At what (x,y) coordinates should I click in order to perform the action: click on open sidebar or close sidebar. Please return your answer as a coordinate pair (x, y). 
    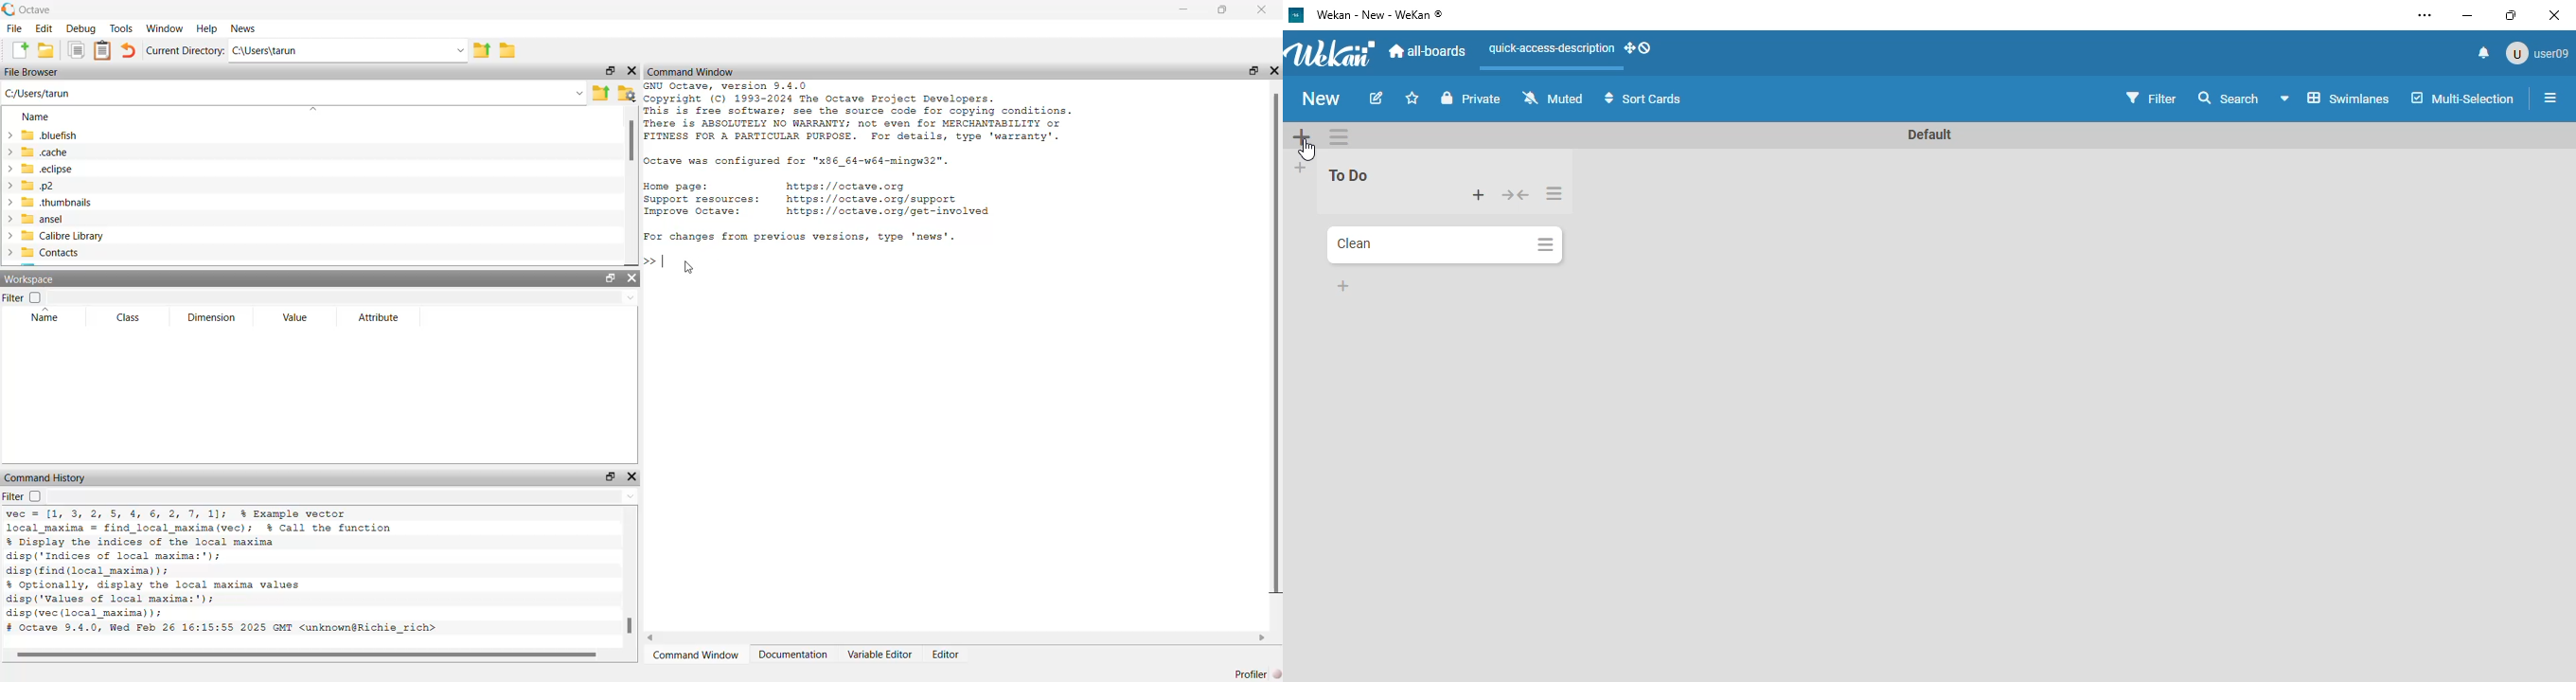
    Looking at the image, I should click on (2546, 98).